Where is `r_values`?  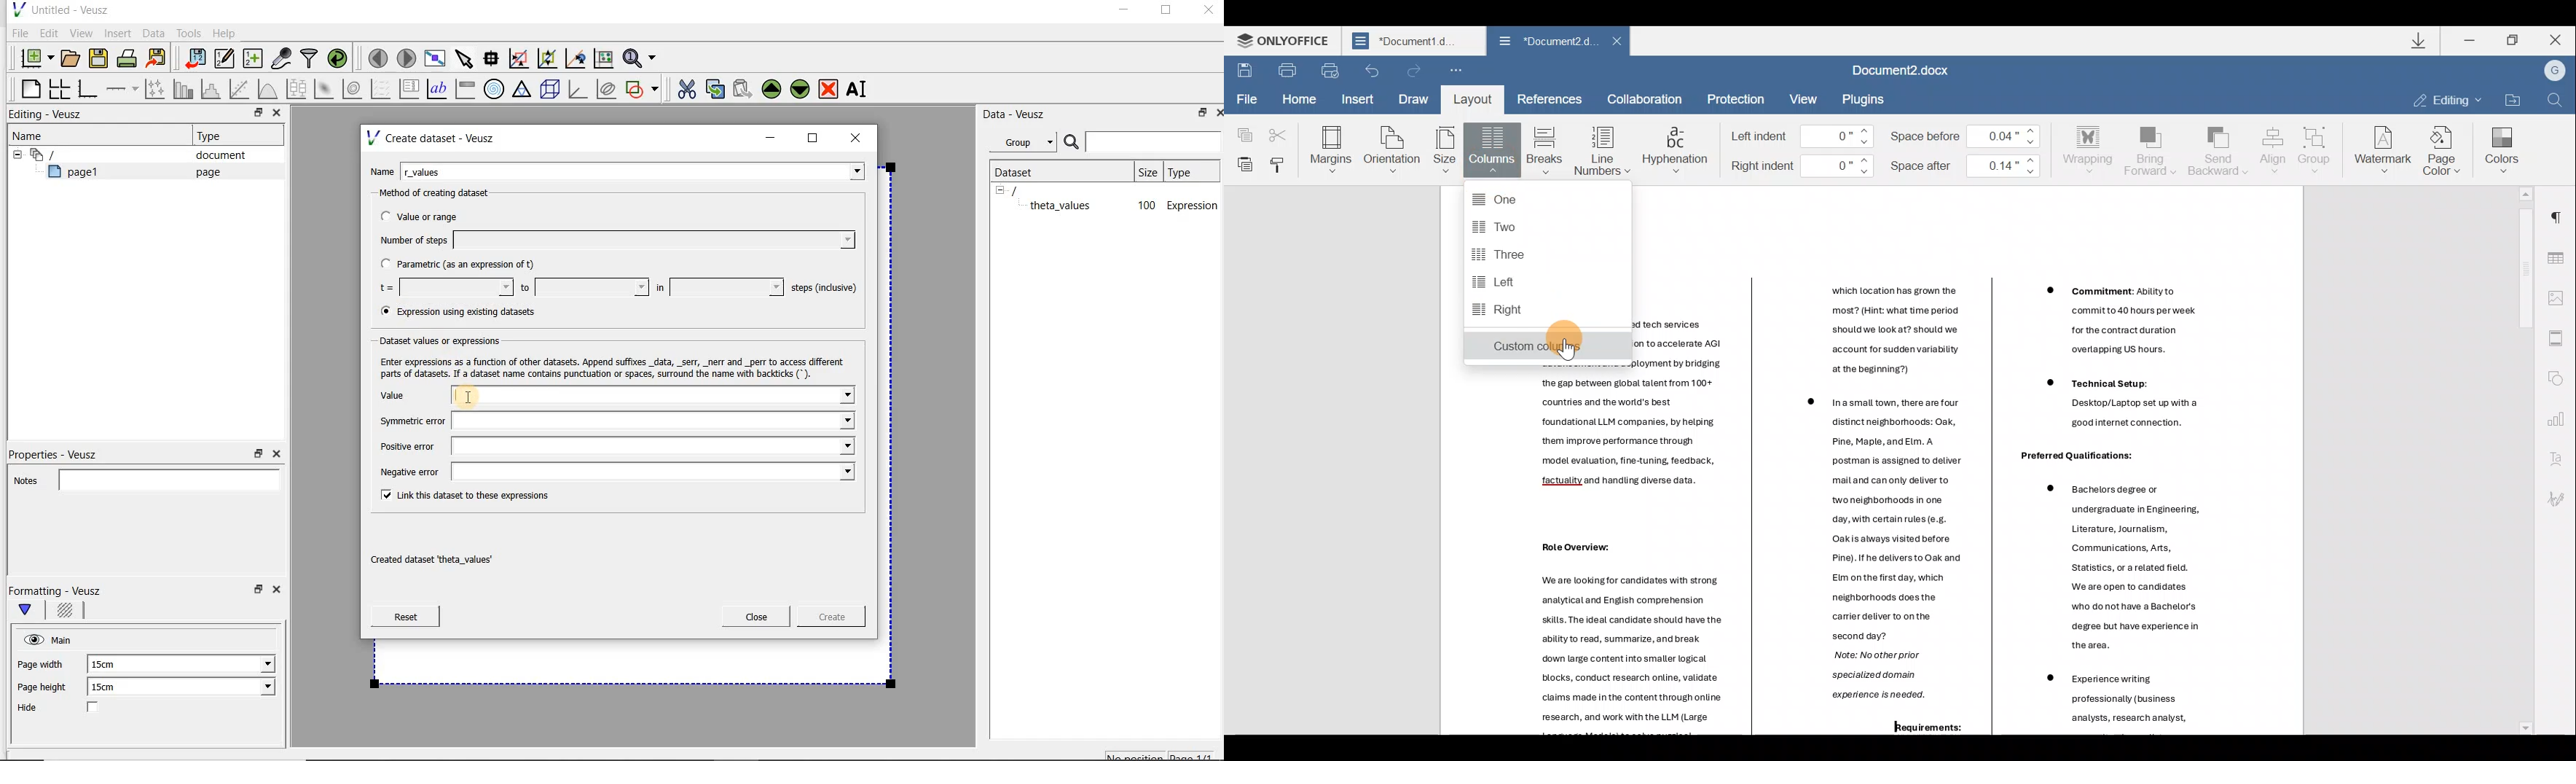 r_values is located at coordinates (634, 170).